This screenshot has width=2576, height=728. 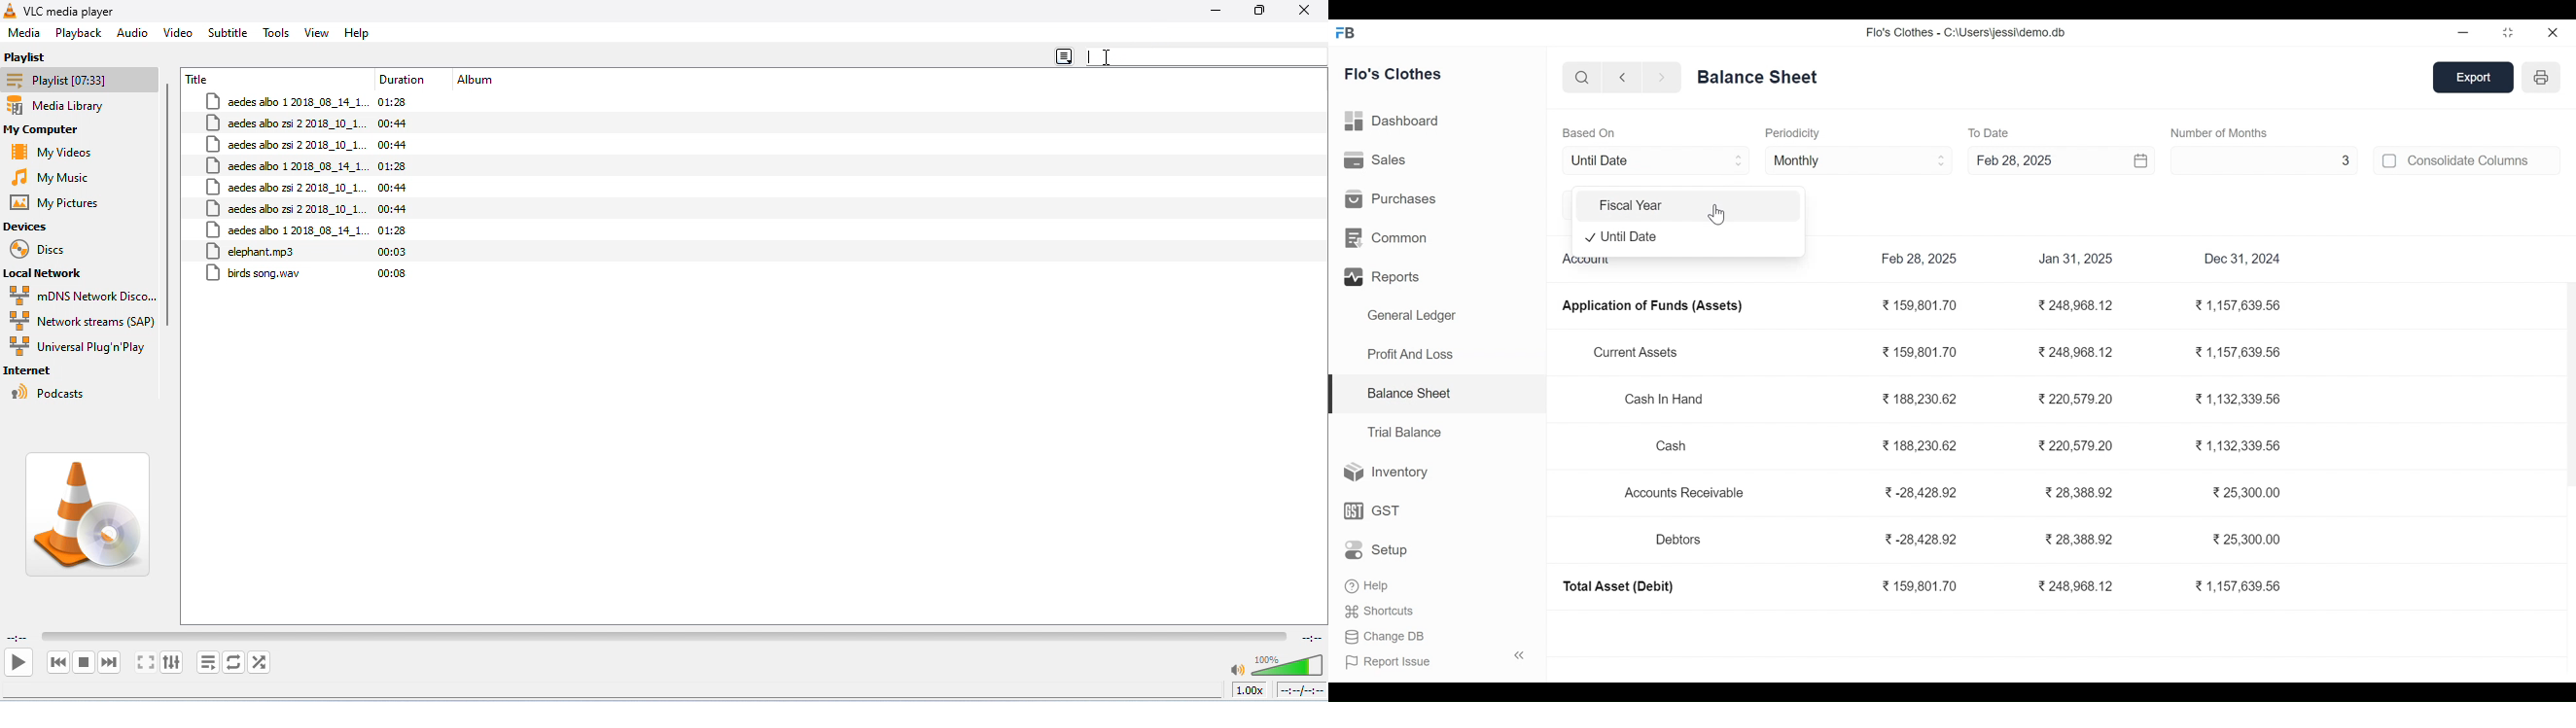 I want to click on search, so click(x=1583, y=79).